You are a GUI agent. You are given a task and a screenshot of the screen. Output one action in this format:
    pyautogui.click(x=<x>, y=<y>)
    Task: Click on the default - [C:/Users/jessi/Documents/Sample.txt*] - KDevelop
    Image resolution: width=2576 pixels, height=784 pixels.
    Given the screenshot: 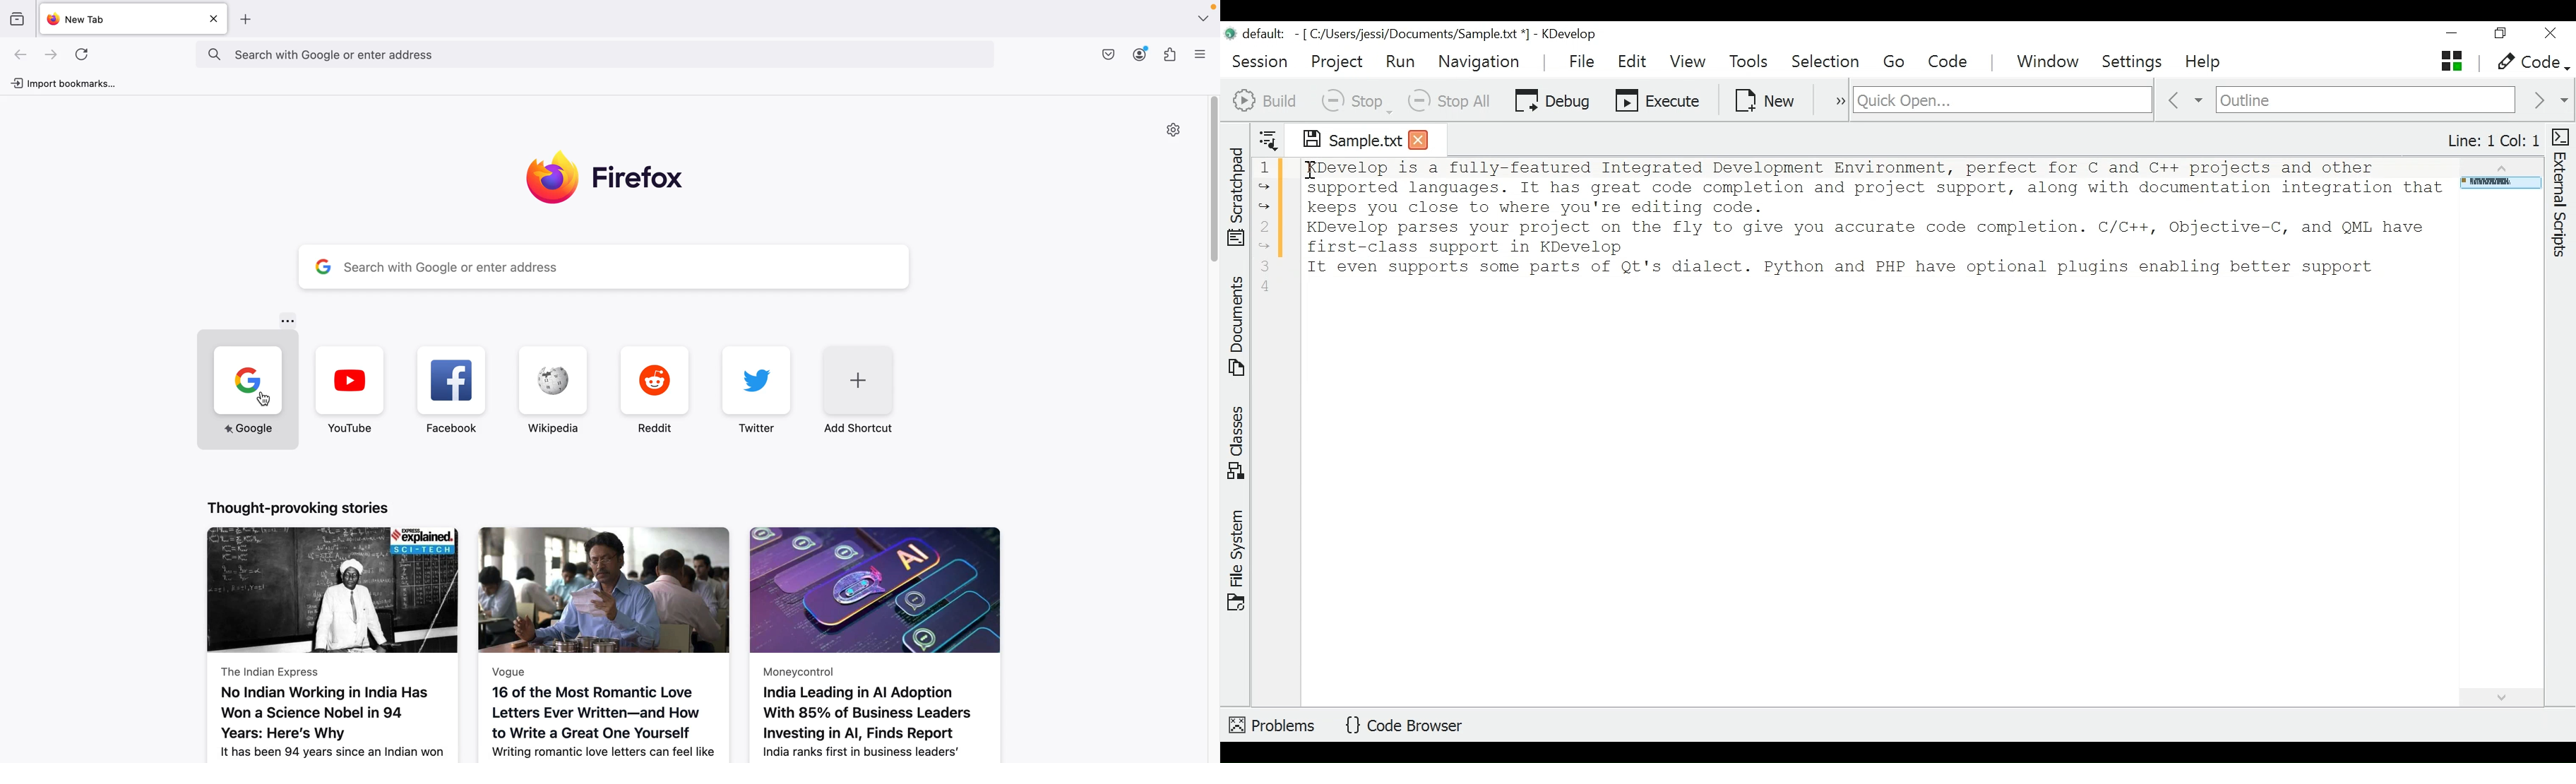 What is the action you would take?
    pyautogui.click(x=1417, y=36)
    